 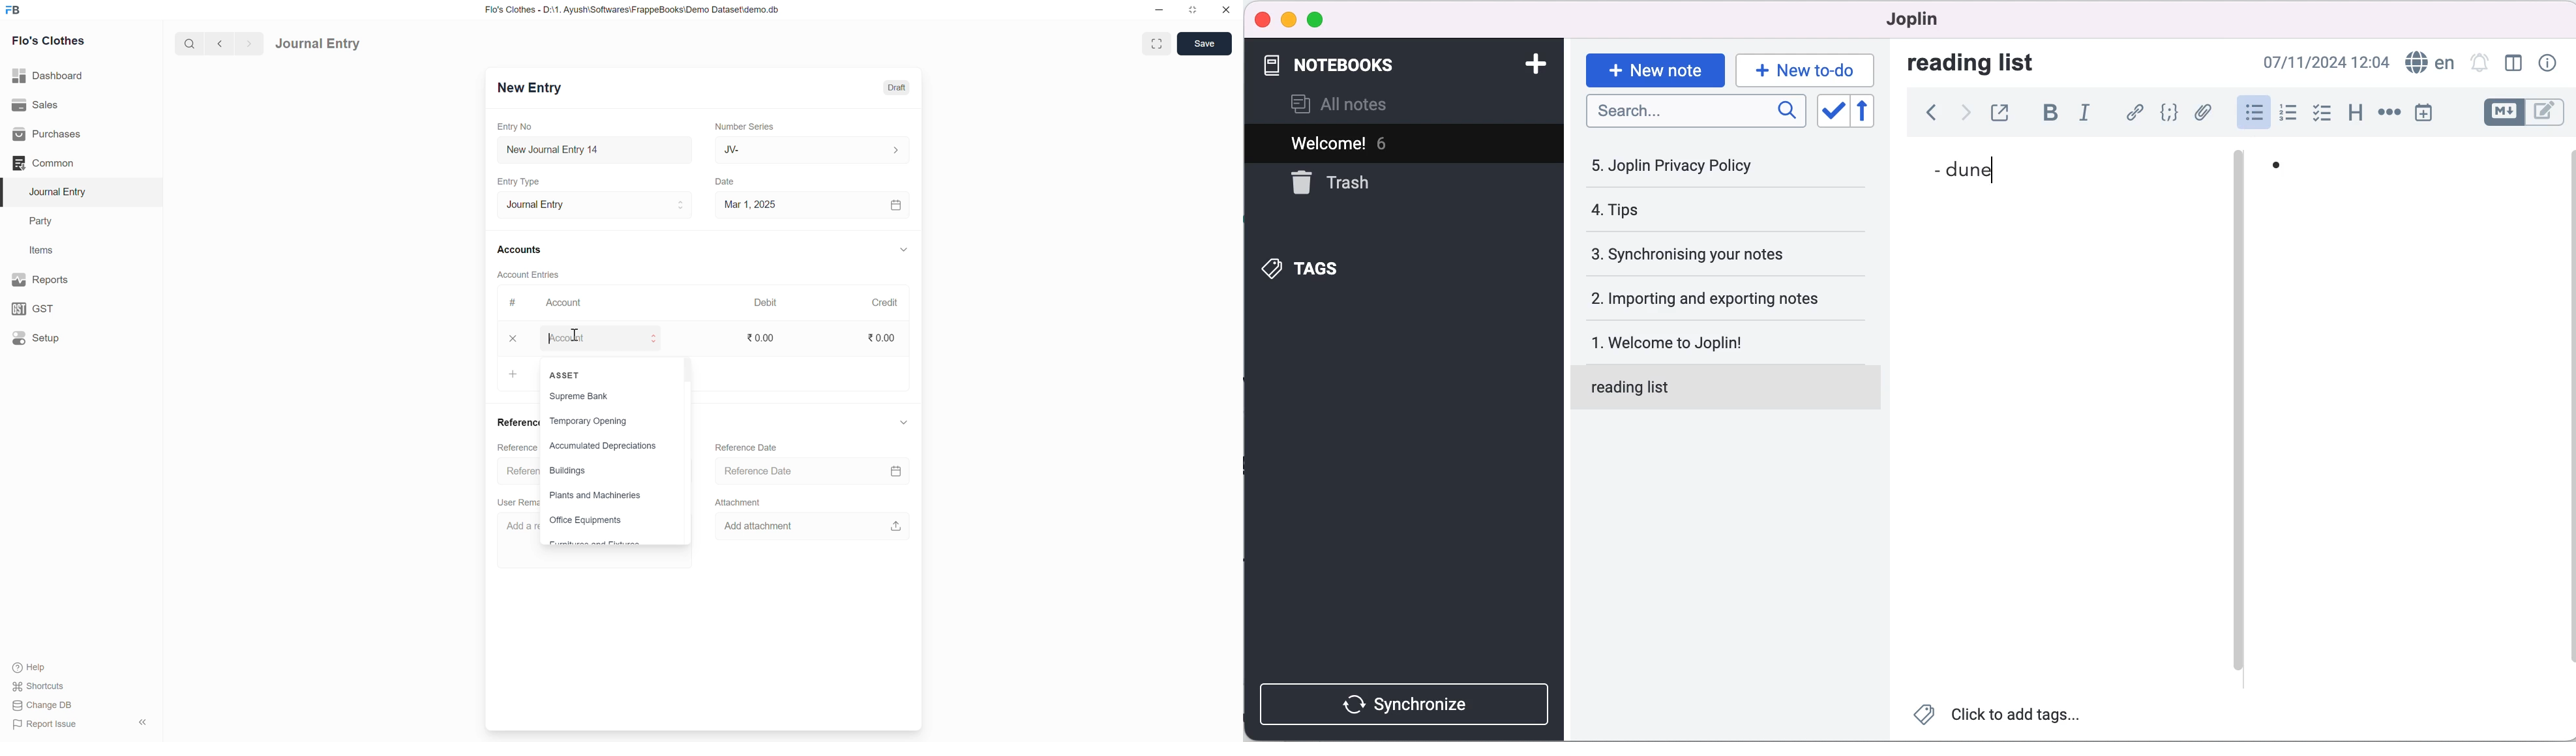 What do you see at coordinates (517, 127) in the screenshot?
I see `Entry No` at bounding box center [517, 127].